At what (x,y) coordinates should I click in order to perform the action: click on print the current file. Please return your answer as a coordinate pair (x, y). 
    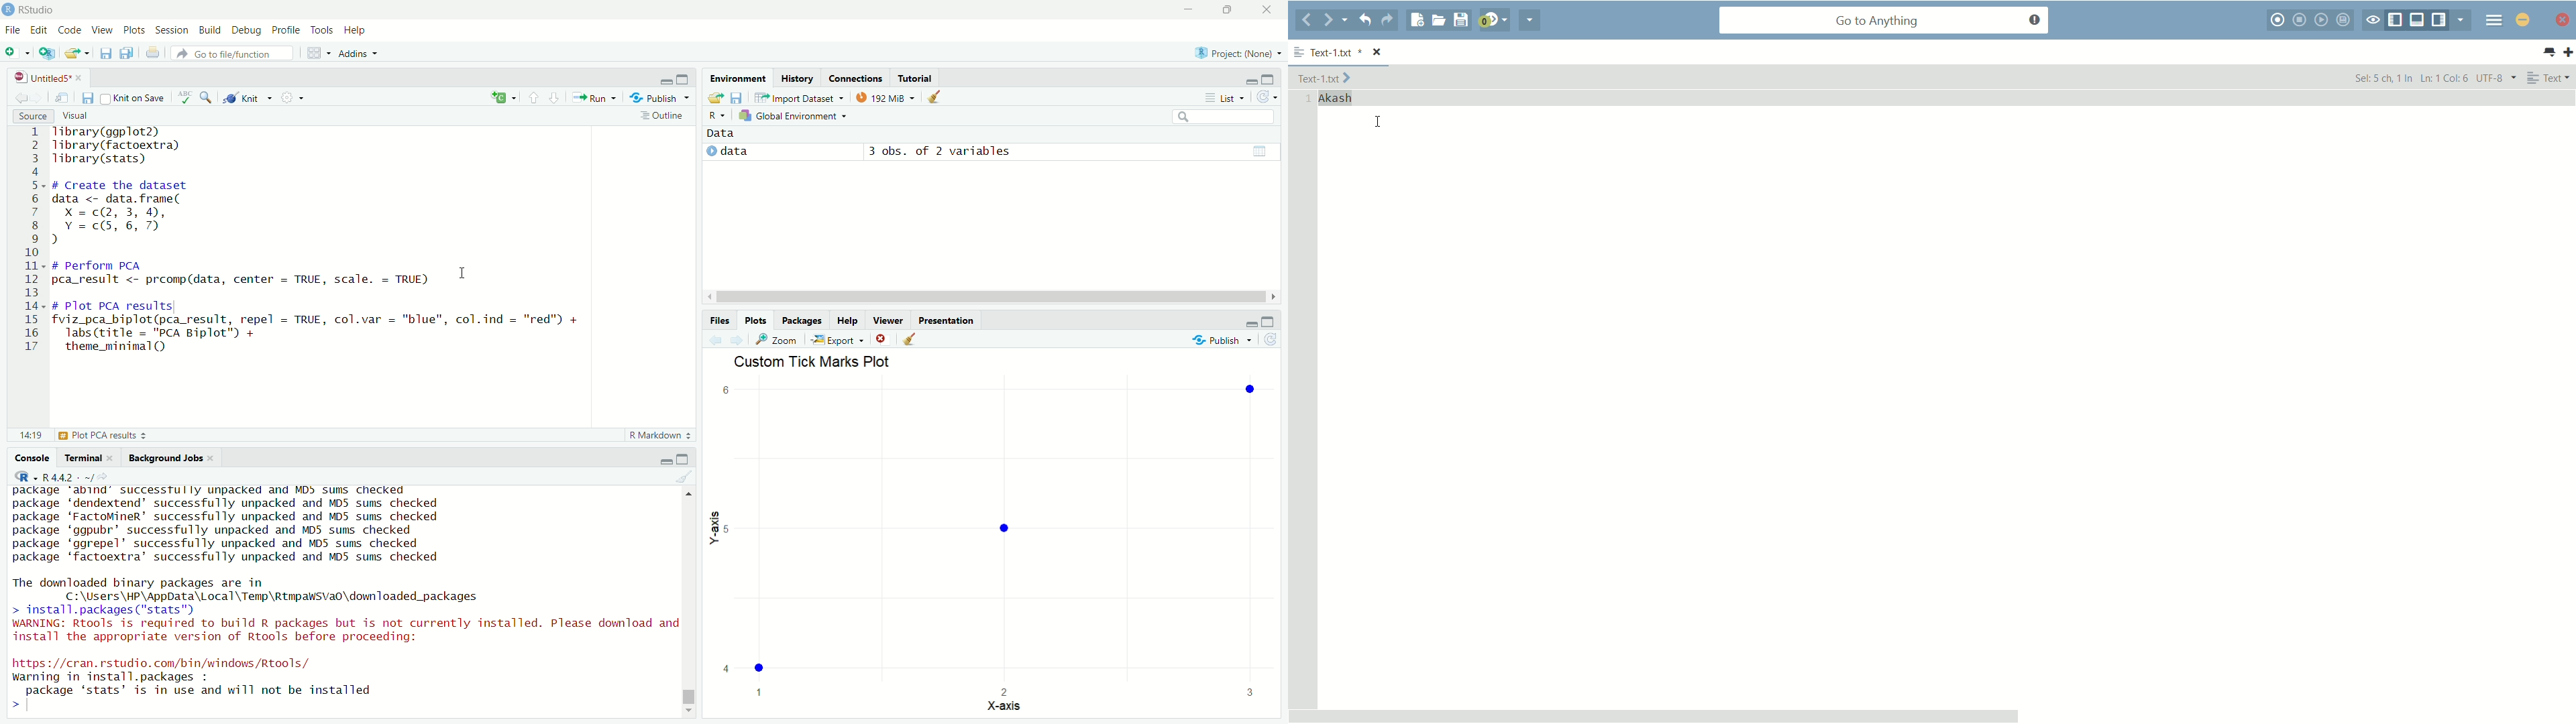
    Looking at the image, I should click on (154, 53).